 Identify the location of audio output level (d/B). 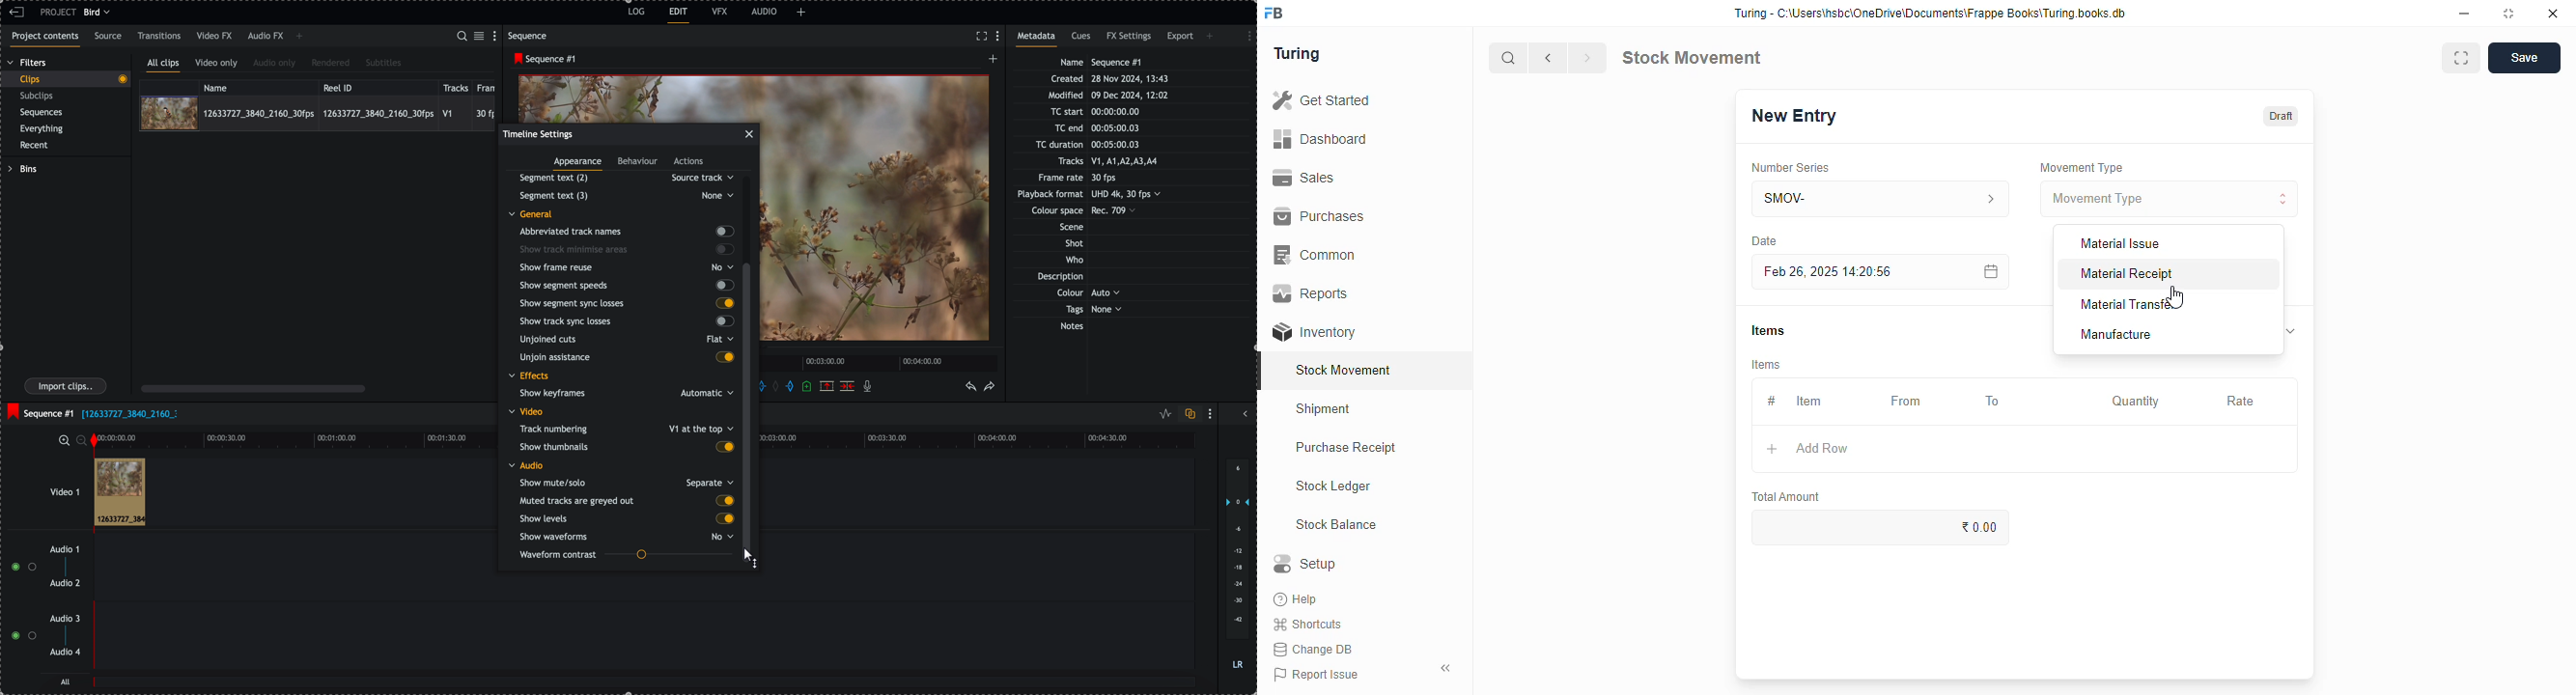
(1237, 564).